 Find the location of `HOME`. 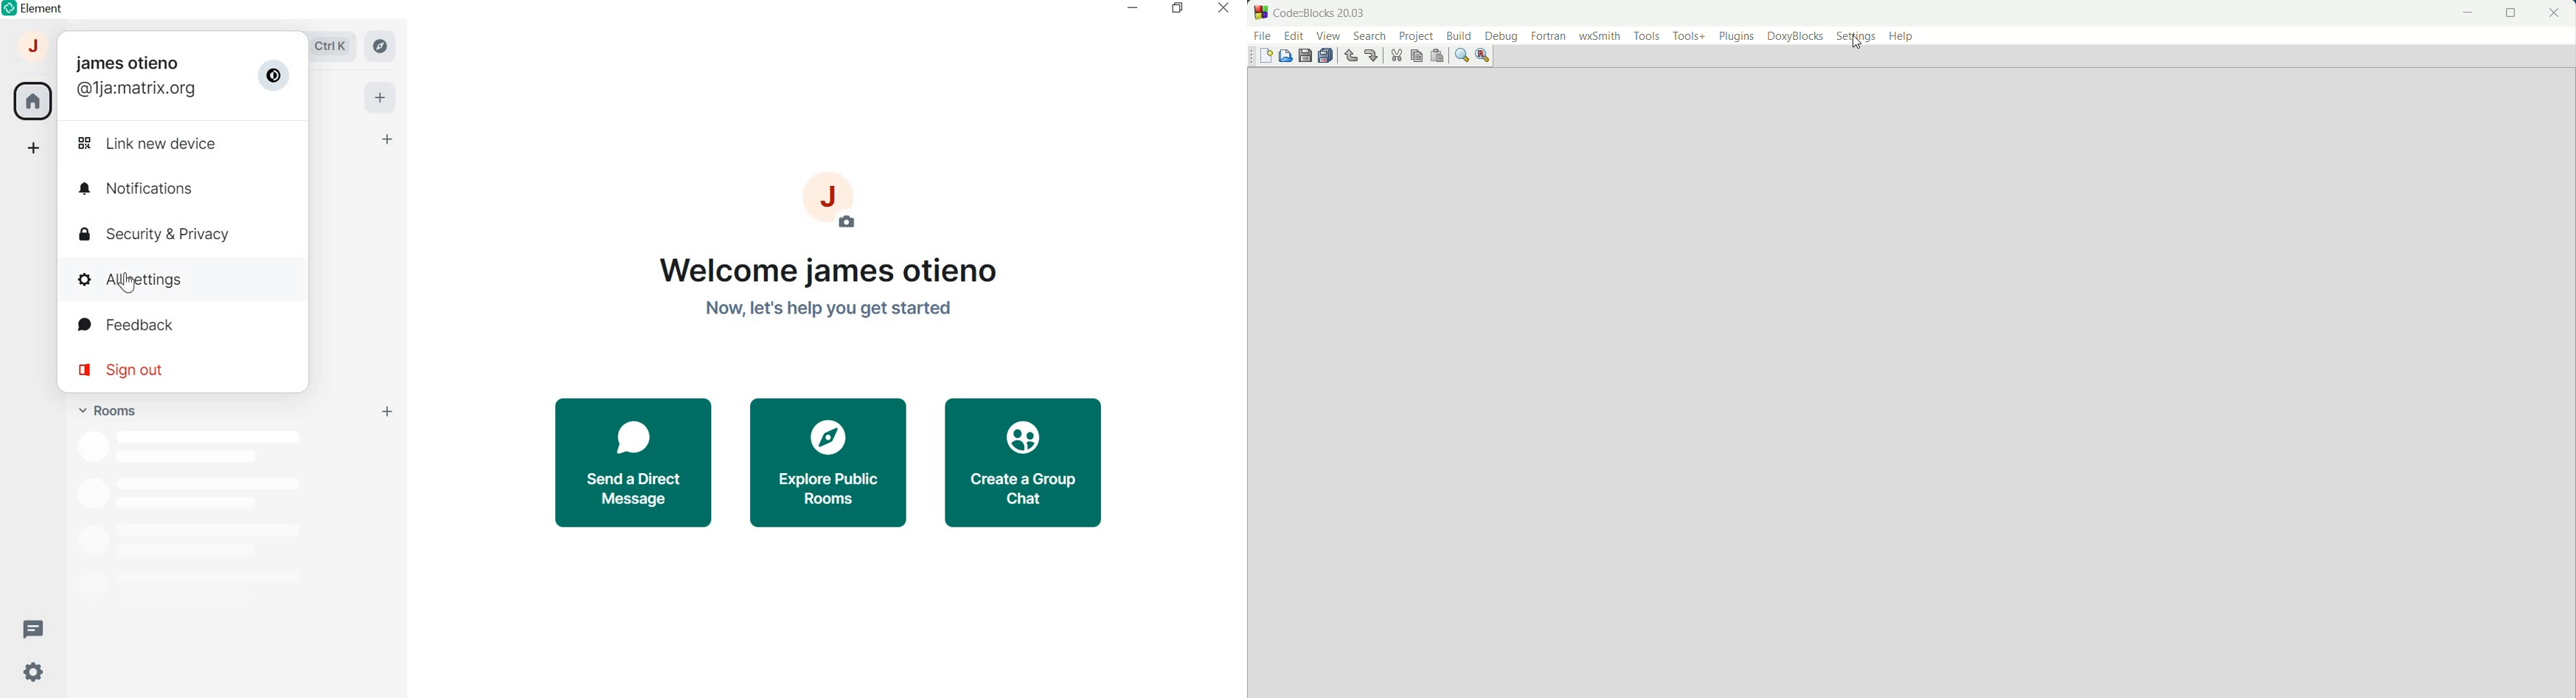

HOME is located at coordinates (32, 99).